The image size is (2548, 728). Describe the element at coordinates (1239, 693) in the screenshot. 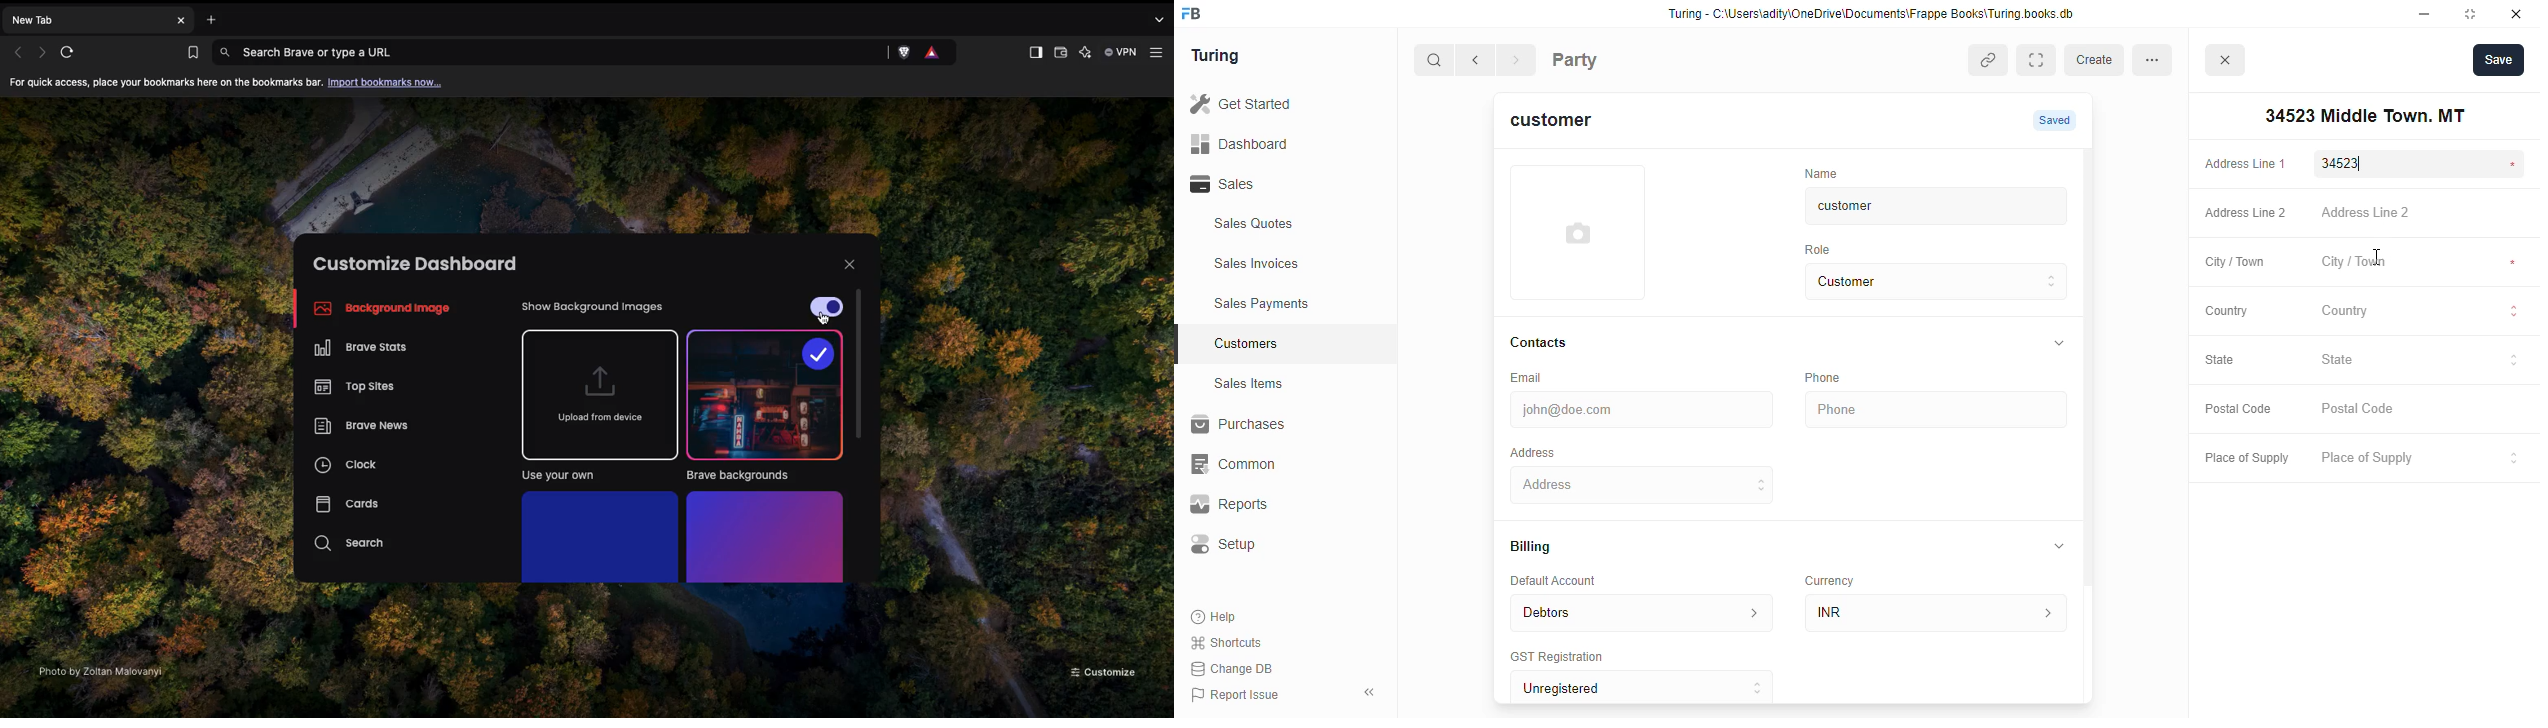

I see `Report Issue` at that location.